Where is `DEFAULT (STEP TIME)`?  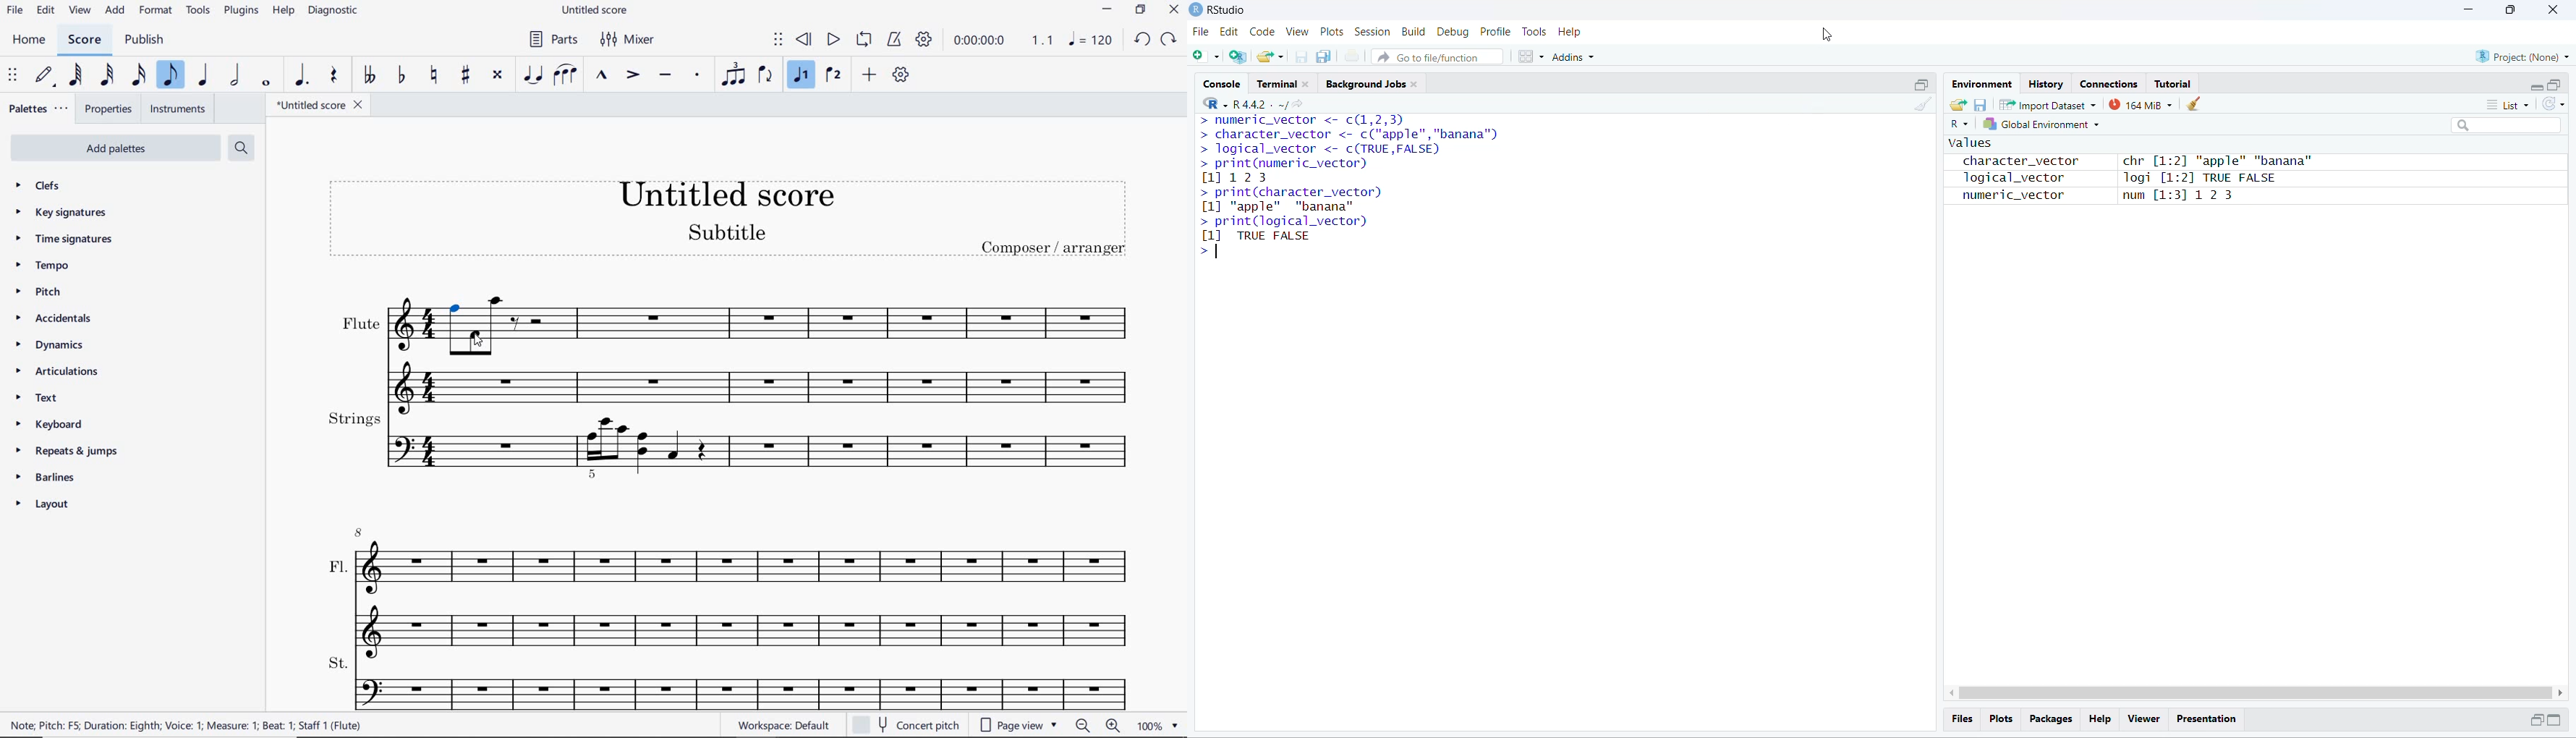
DEFAULT (STEP TIME) is located at coordinates (42, 76).